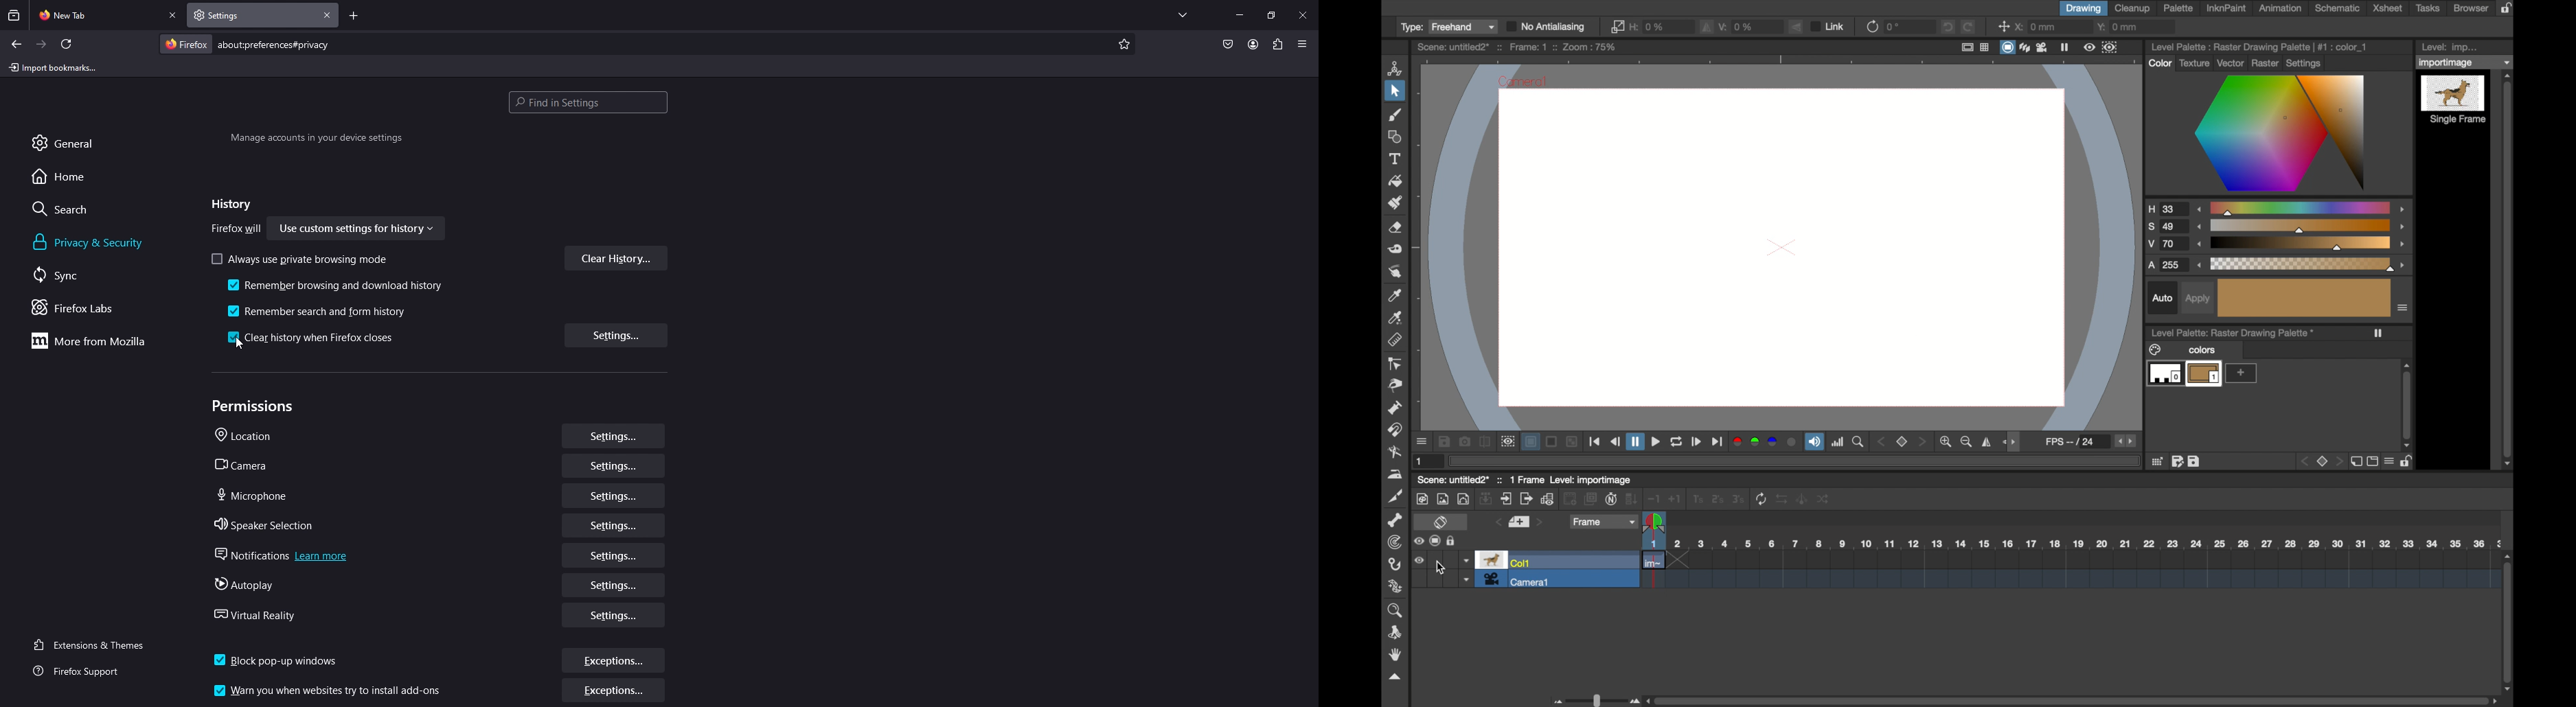  Describe the element at coordinates (1397, 115) in the screenshot. I see `paint brush tool` at that location.